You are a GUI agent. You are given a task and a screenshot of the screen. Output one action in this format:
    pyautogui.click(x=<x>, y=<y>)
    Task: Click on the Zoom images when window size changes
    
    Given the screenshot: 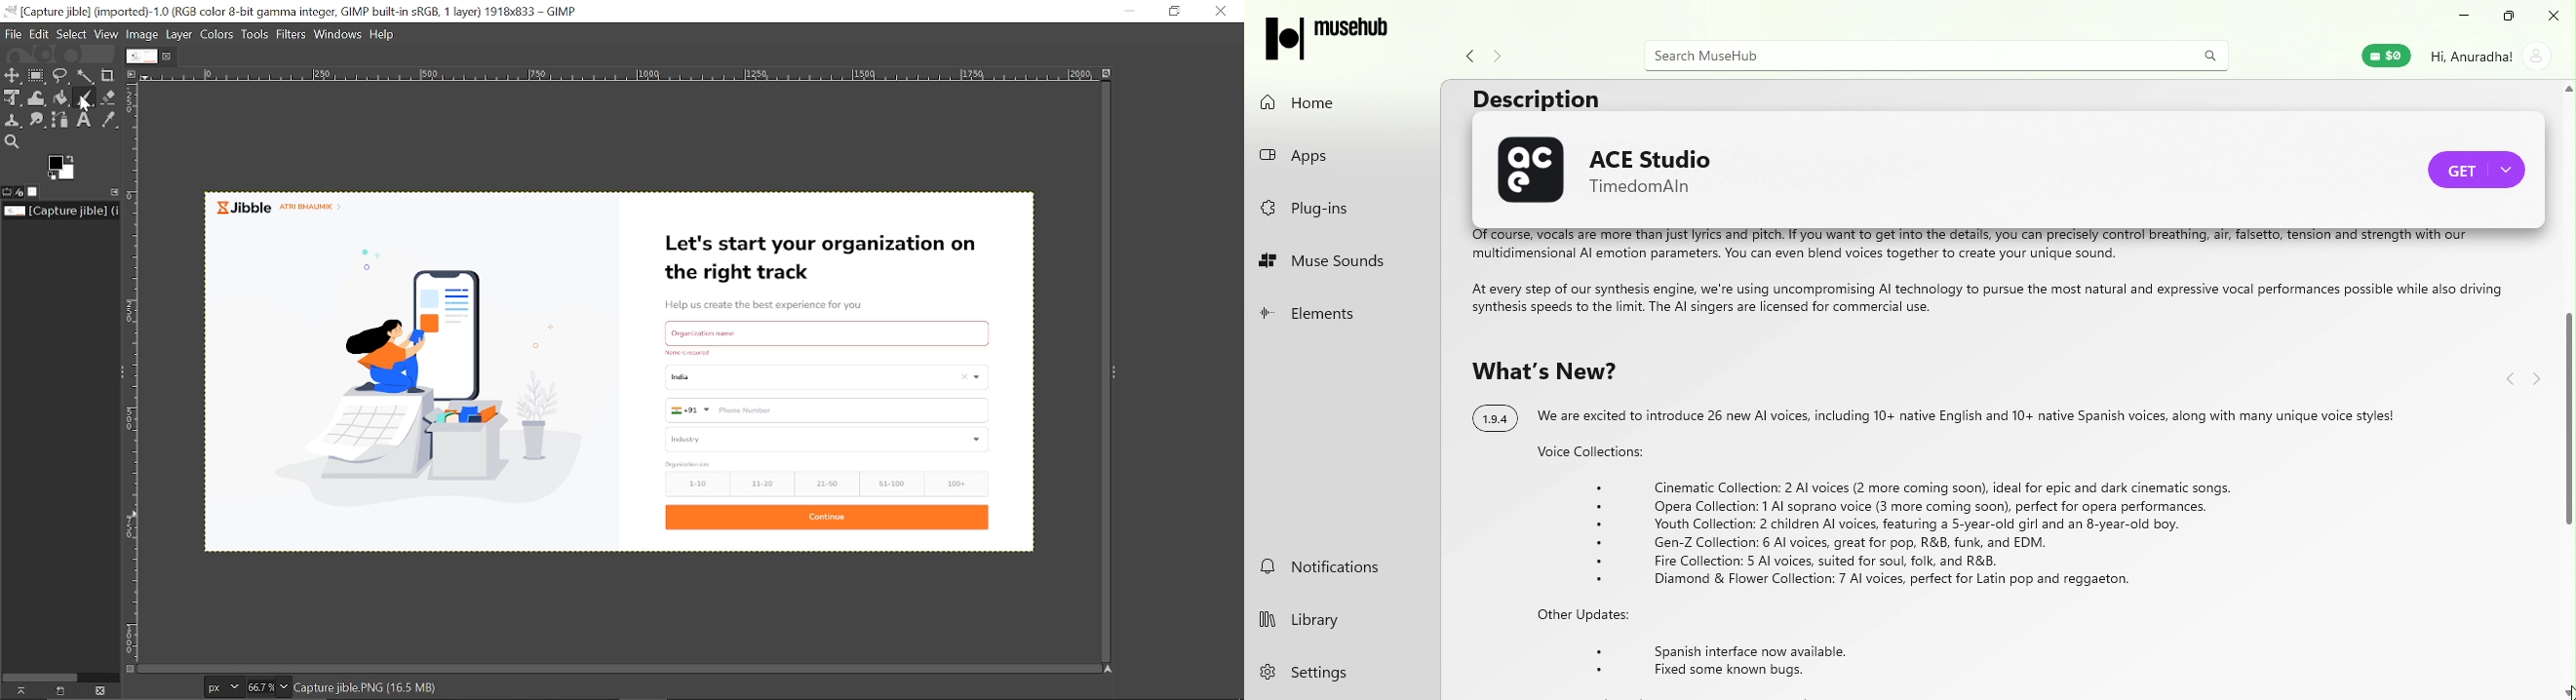 What is the action you would take?
    pyautogui.click(x=1107, y=72)
    